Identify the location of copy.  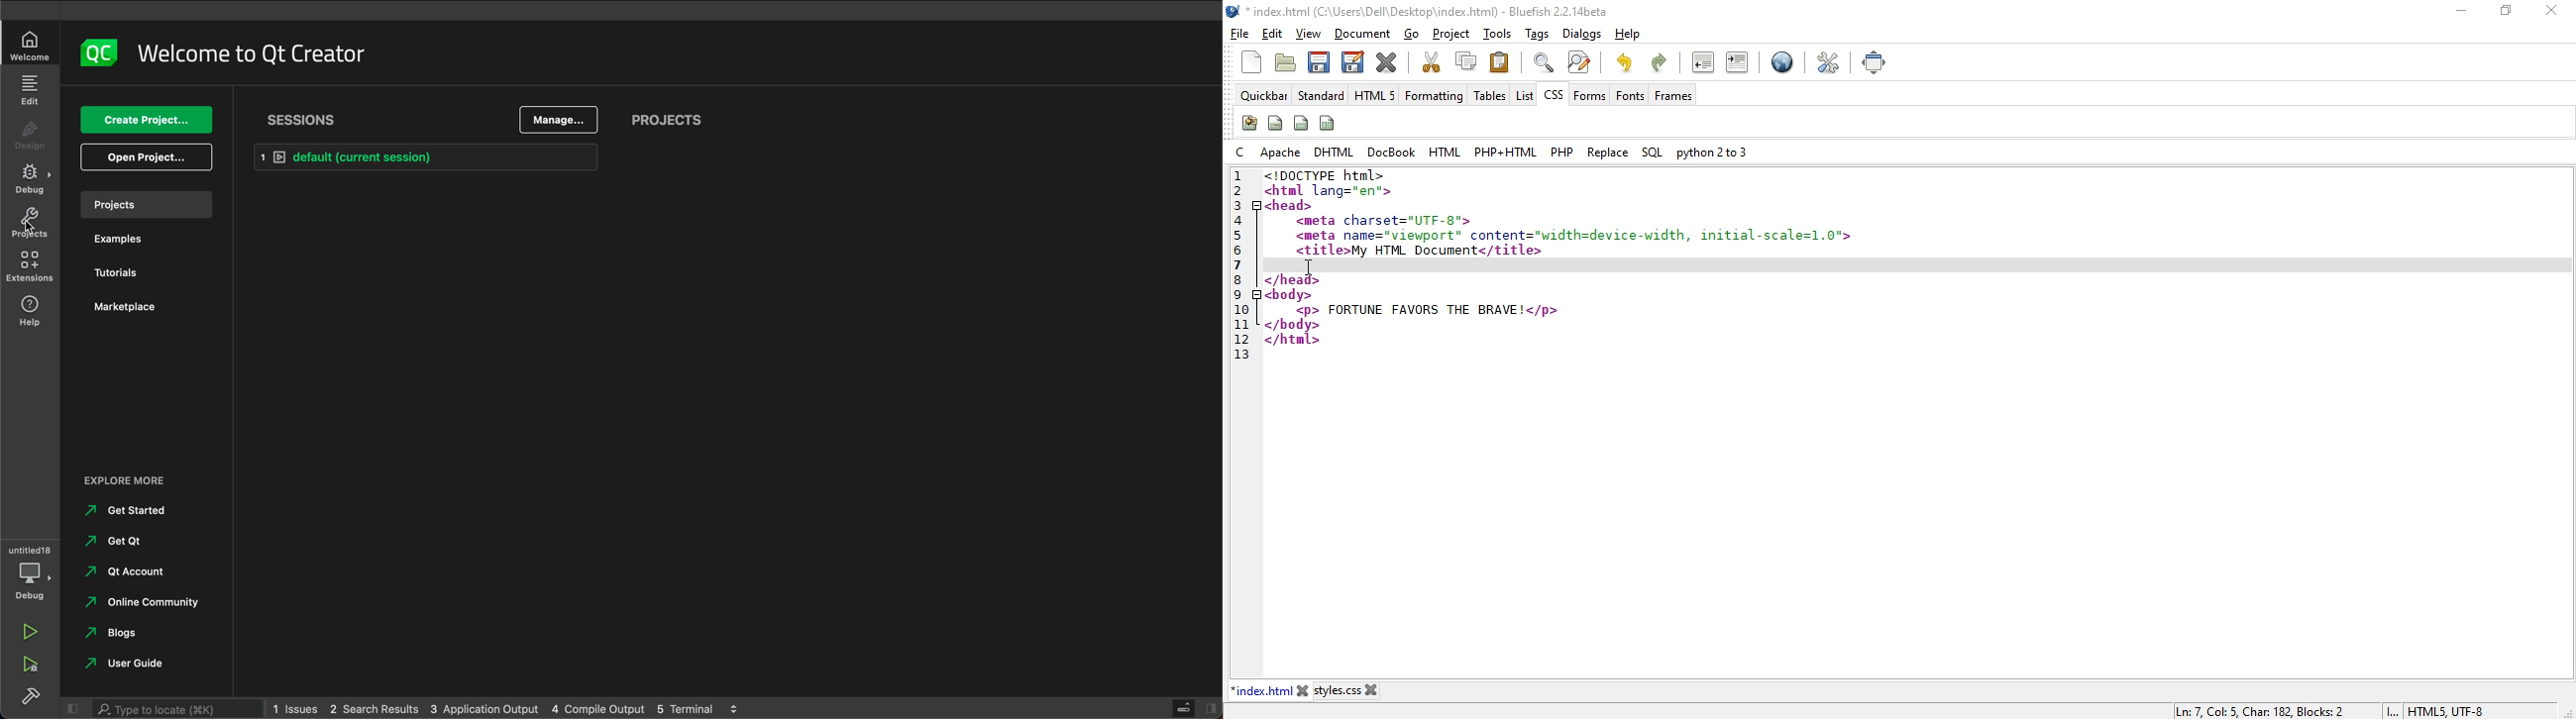
(1466, 60).